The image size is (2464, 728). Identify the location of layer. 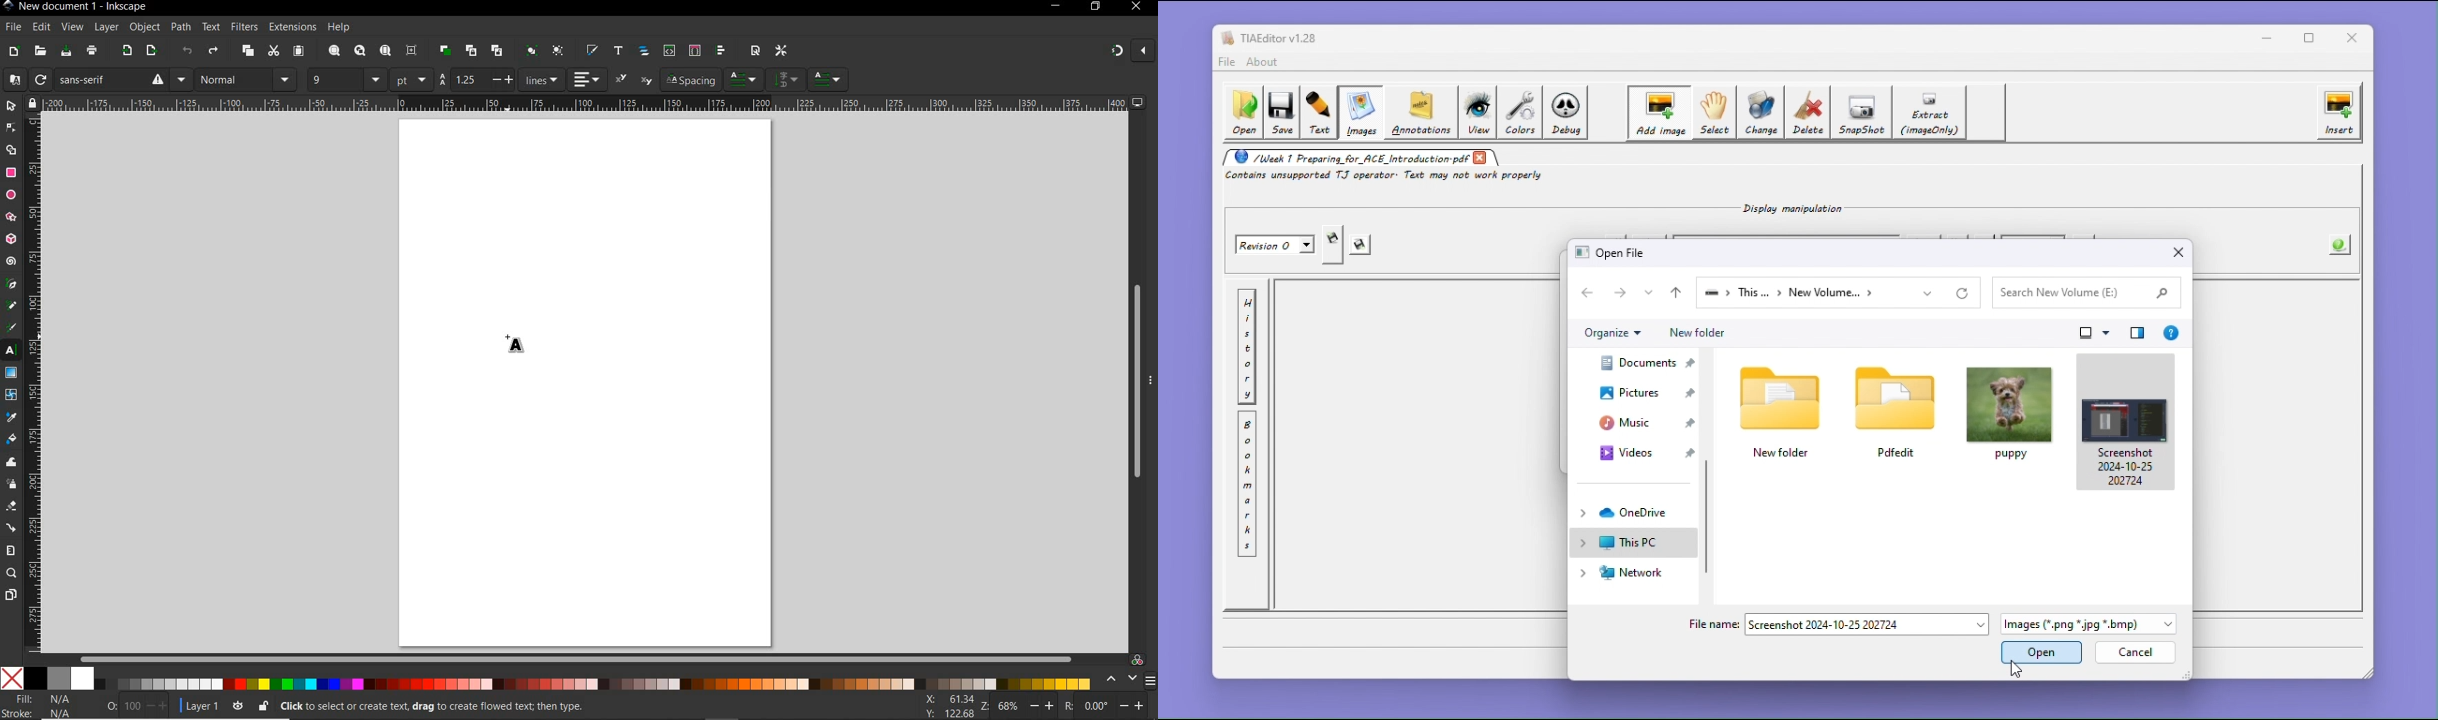
(103, 27).